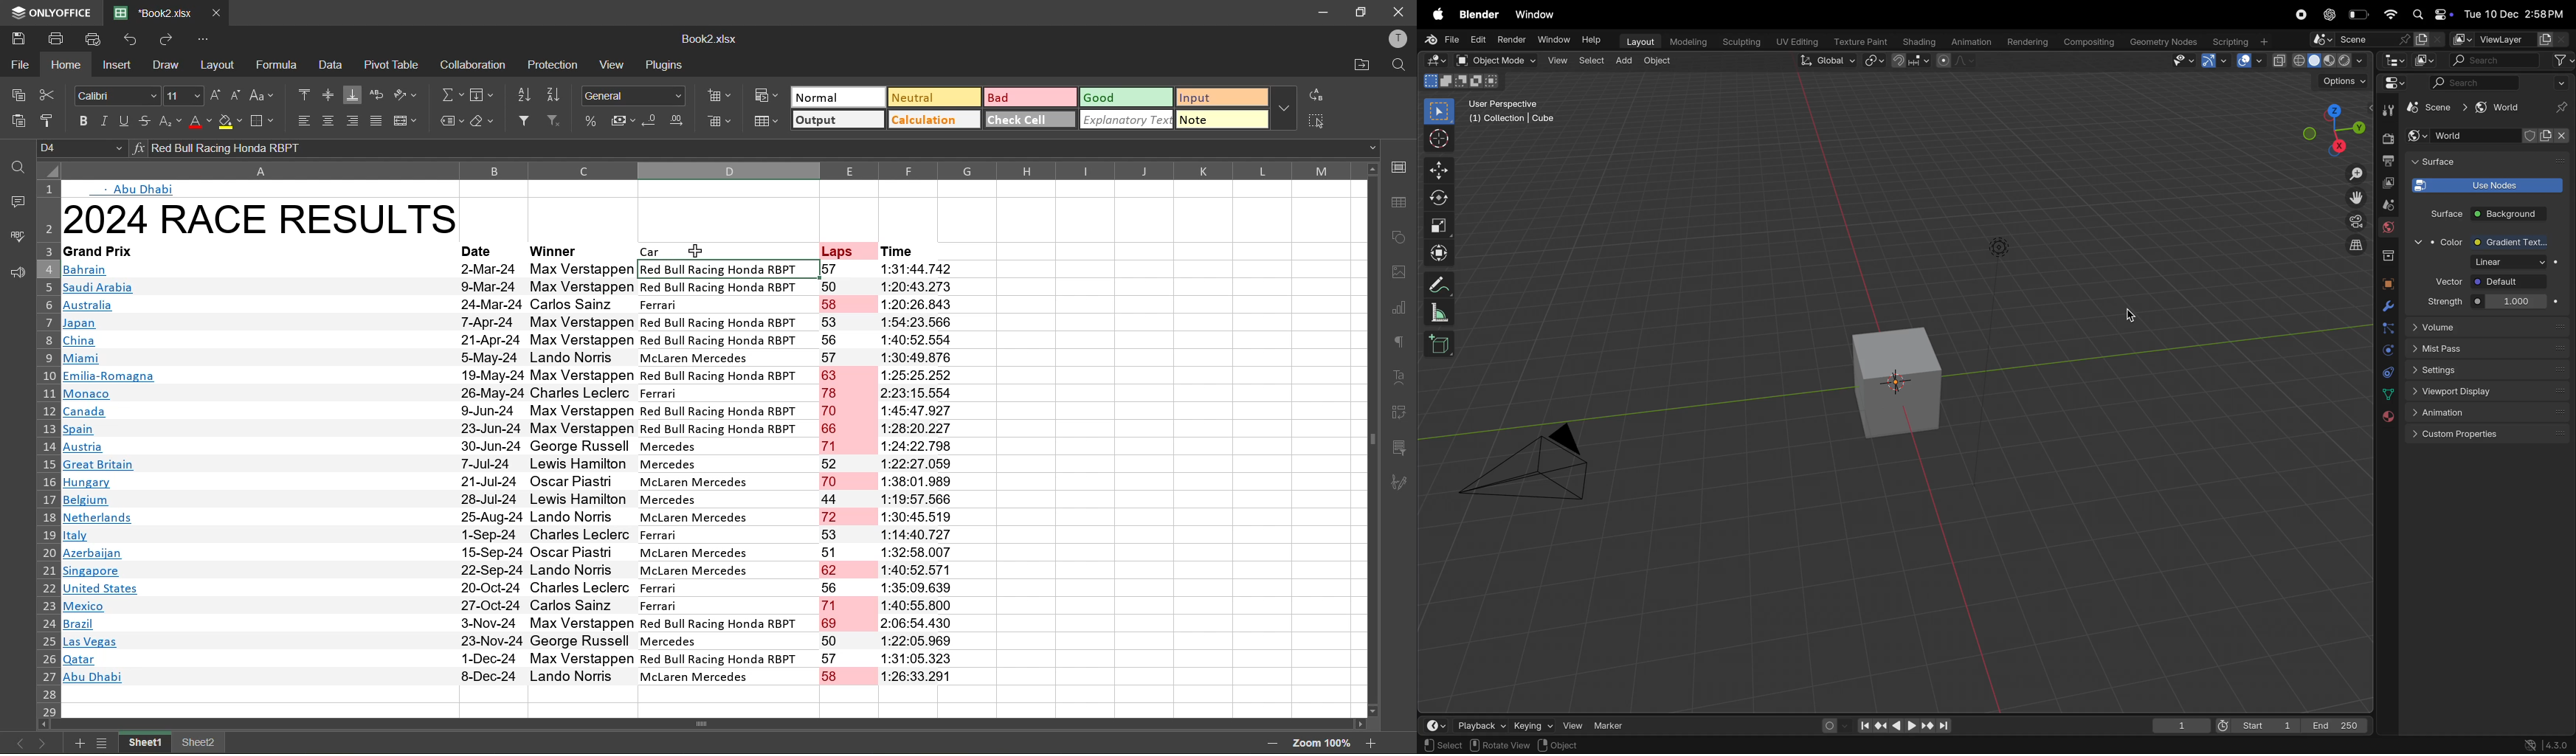 The height and width of the screenshot is (756, 2576). Describe the element at coordinates (236, 94) in the screenshot. I see `decrement size` at that location.